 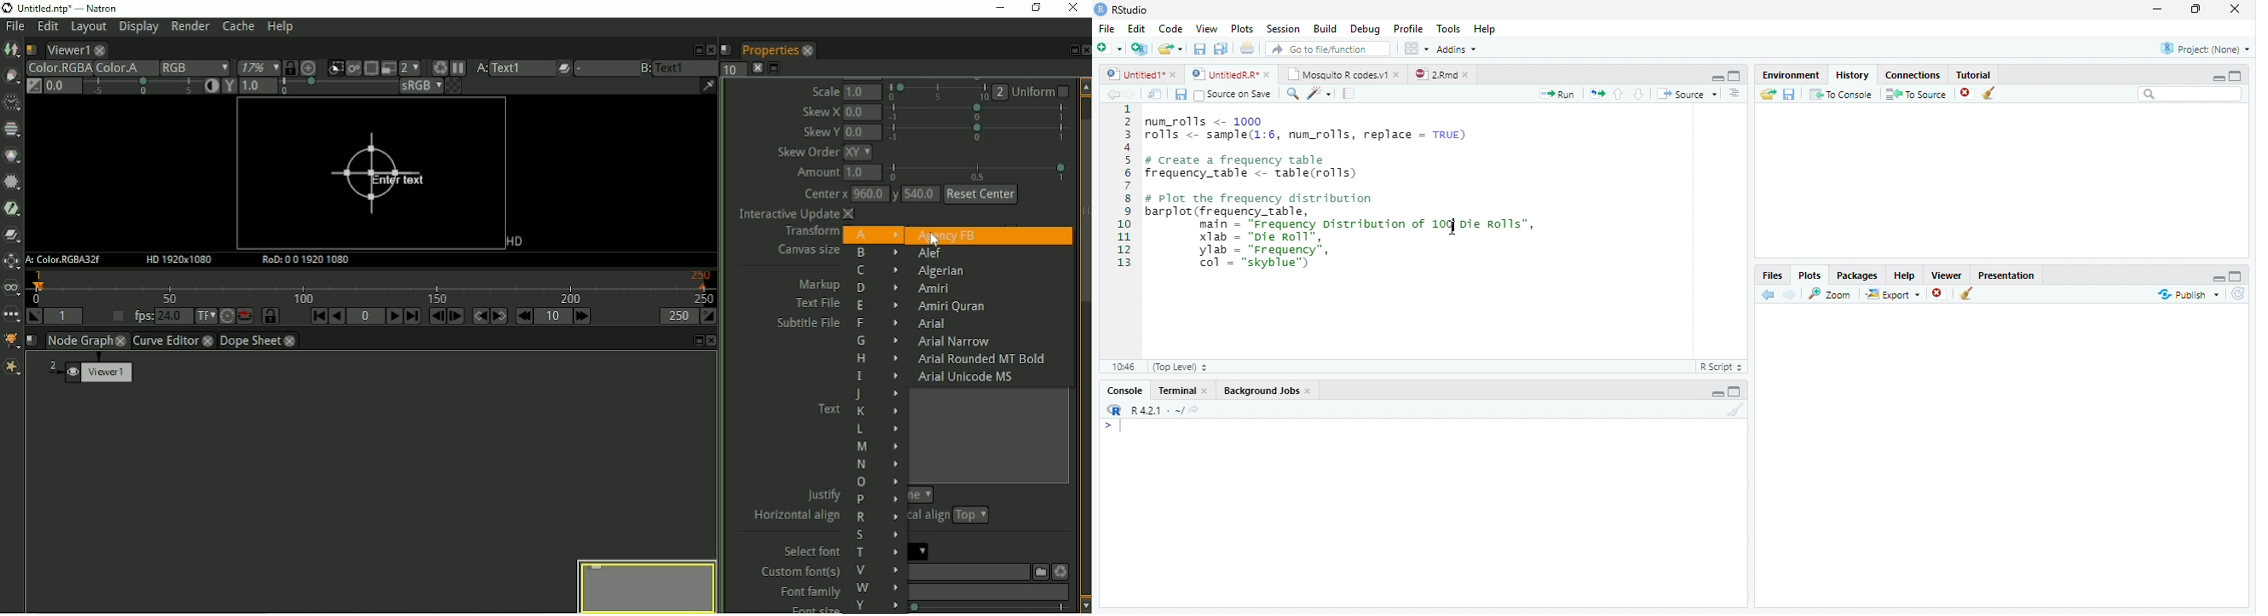 What do you see at coordinates (1620, 95) in the screenshot?
I see `Go to previous section of code` at bounding box center [1620, 95].